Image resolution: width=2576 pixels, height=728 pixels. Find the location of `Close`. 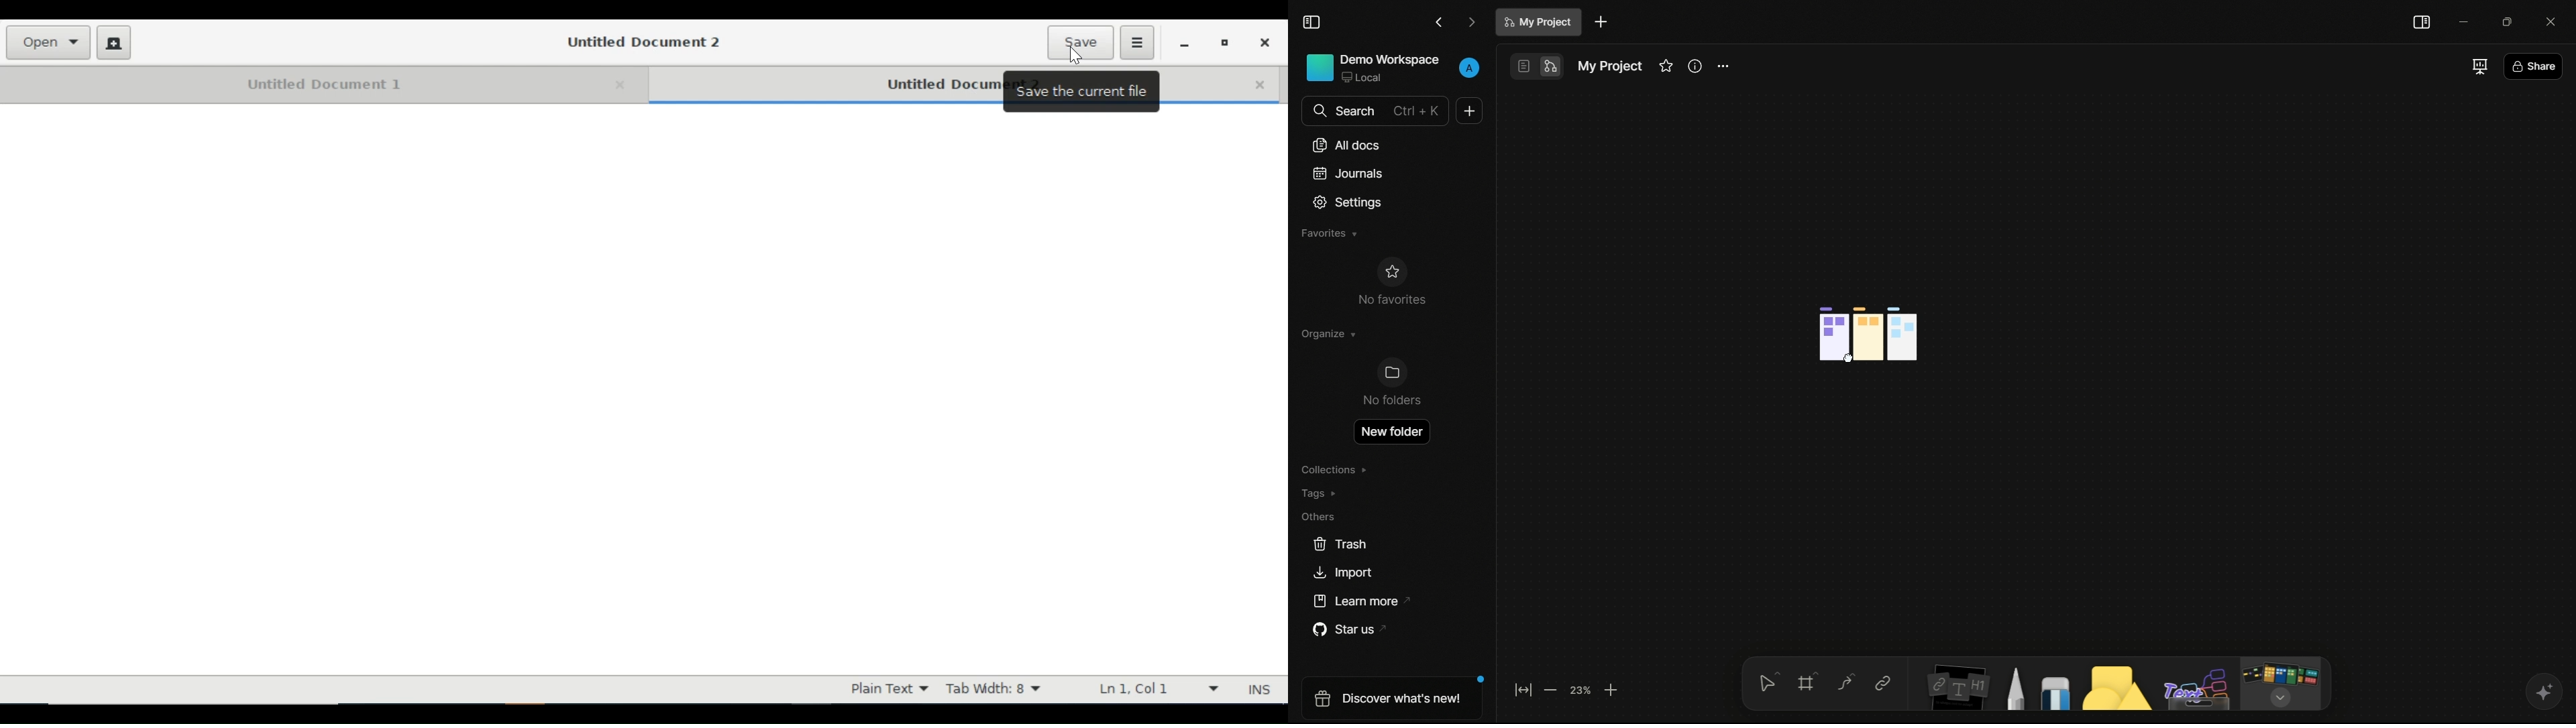

Close is located at coordinates (1269, 42).